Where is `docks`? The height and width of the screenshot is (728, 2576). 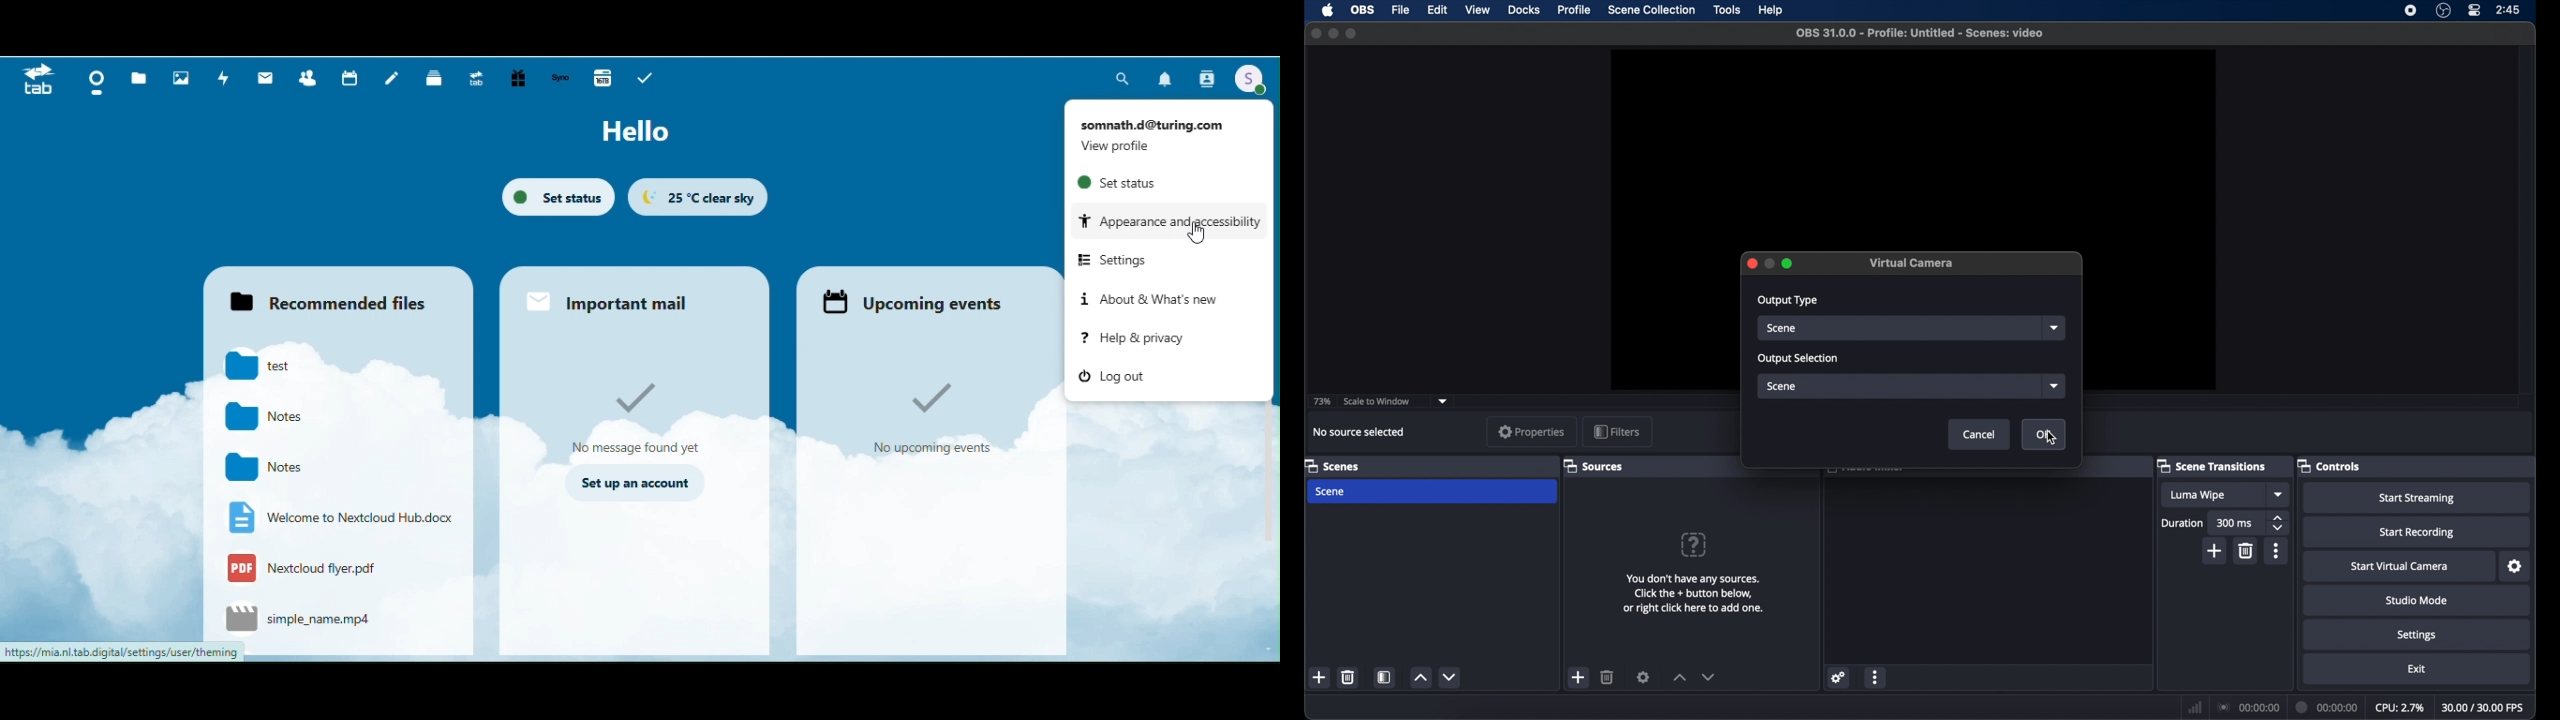
docks is located at coordinates (1524, 11).